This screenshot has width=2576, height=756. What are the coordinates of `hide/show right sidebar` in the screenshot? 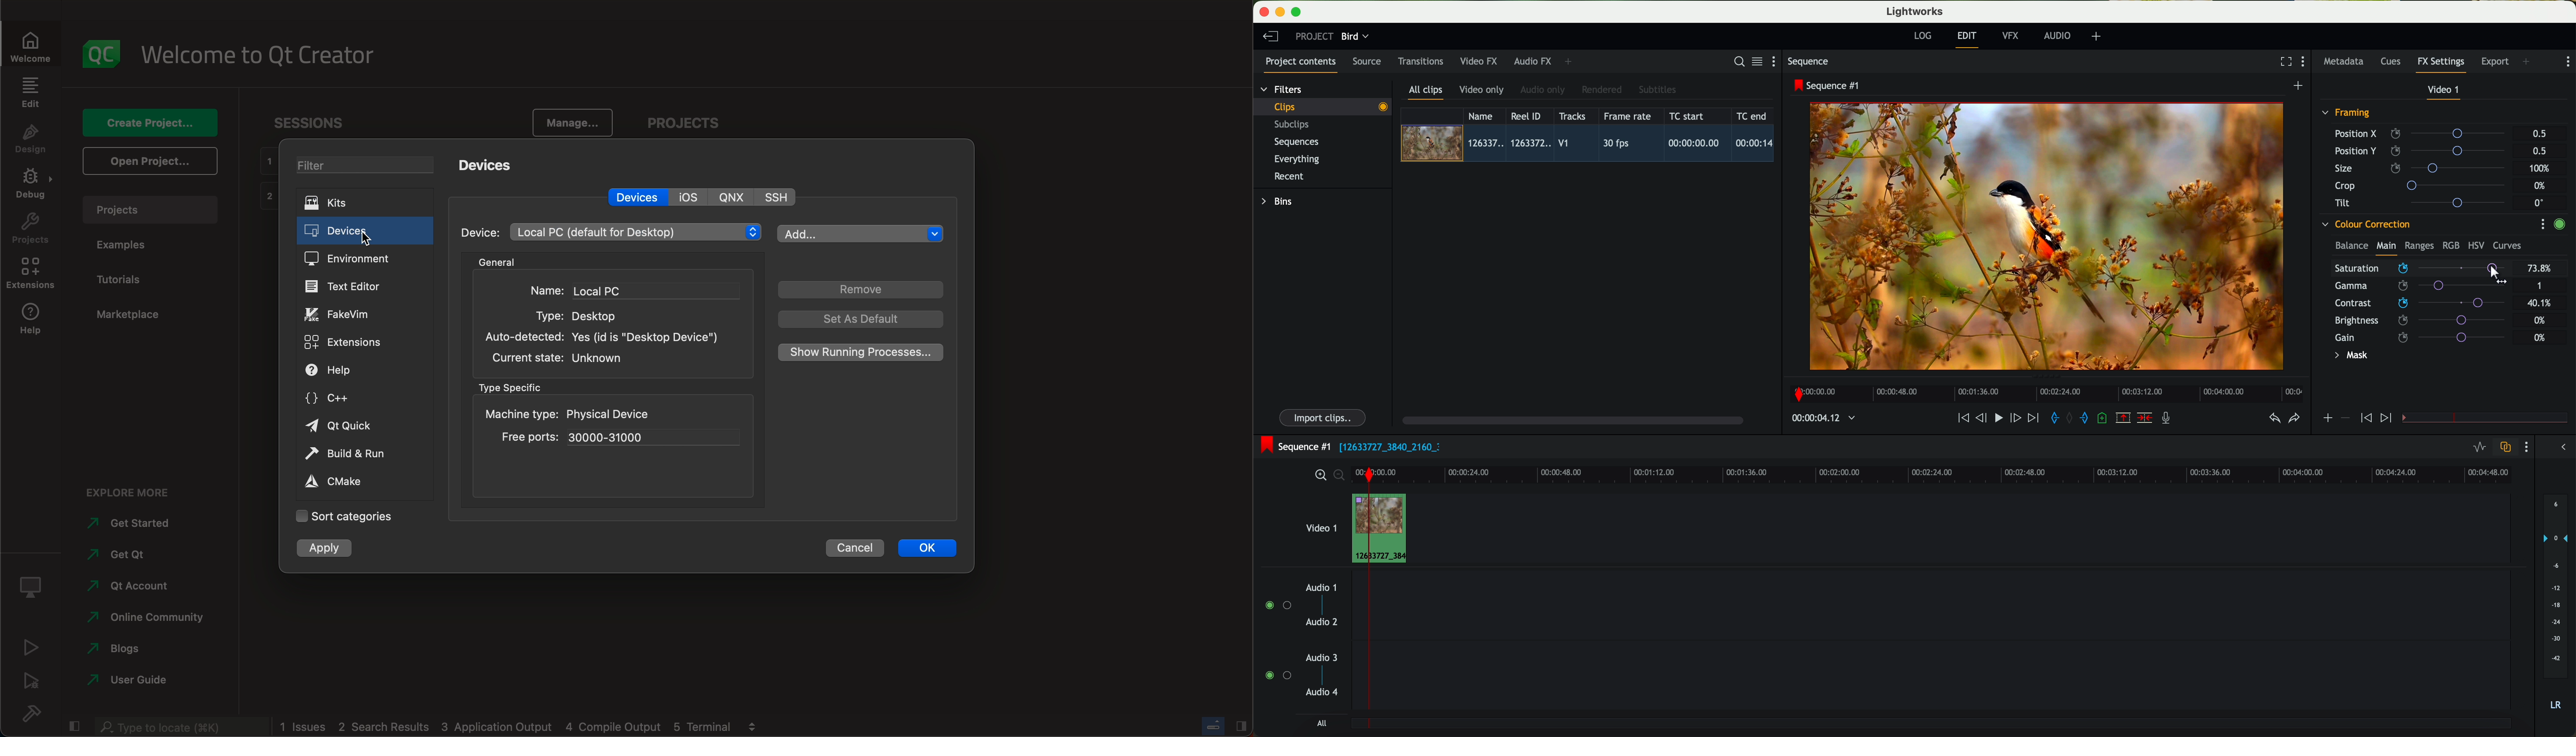 It's located at (1241, 725).